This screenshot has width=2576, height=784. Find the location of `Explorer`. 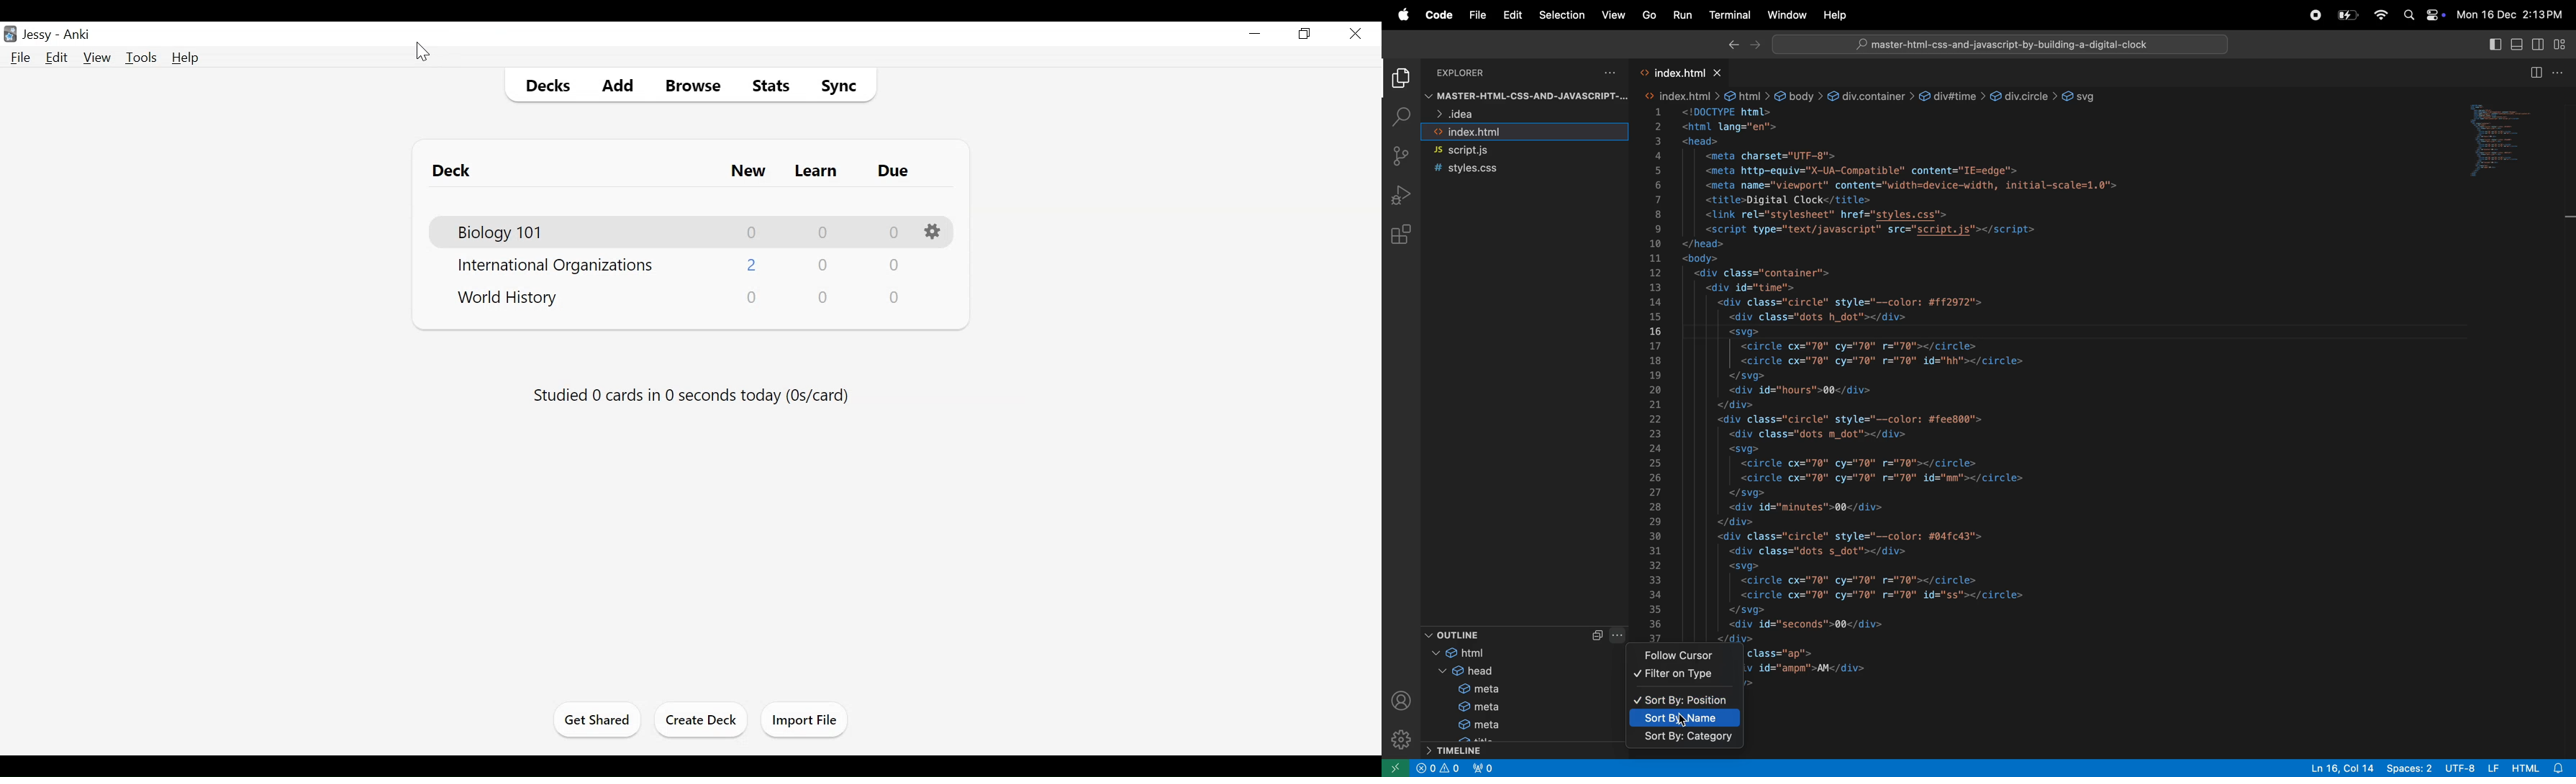

Explorer is located at coordinates (1472, 72).